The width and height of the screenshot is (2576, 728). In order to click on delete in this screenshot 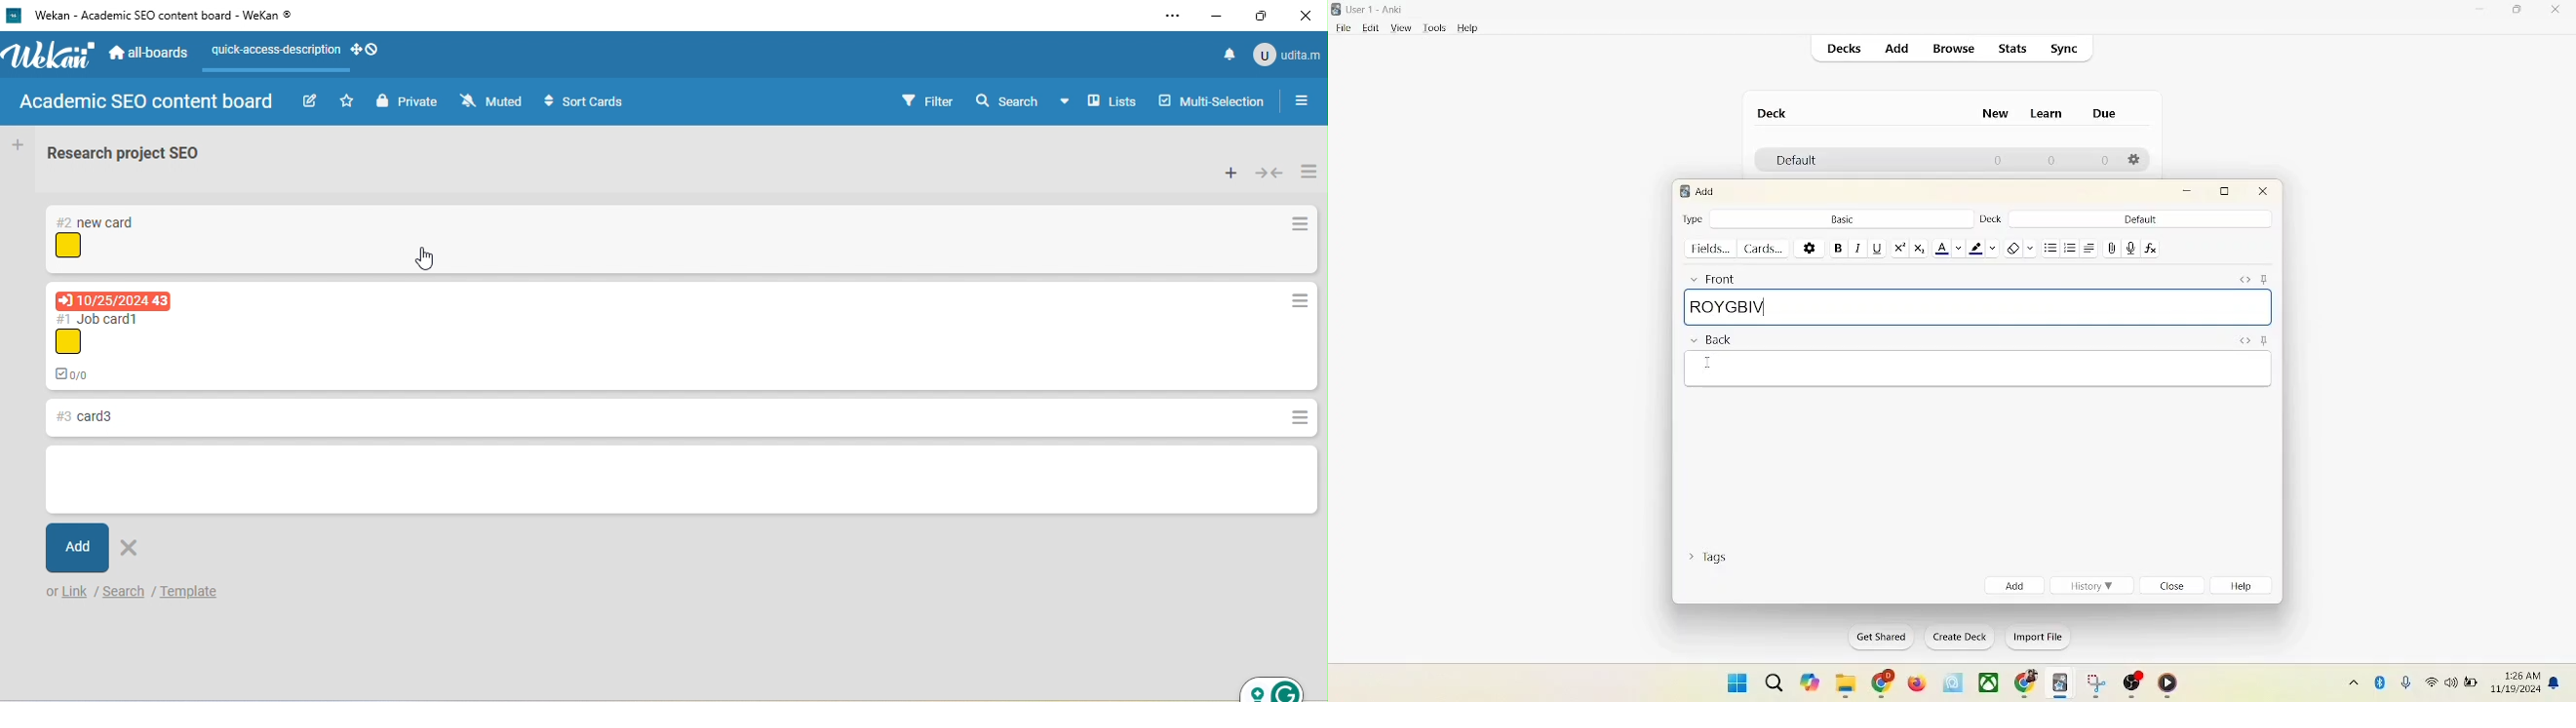, I will do `click(130, 548)`.